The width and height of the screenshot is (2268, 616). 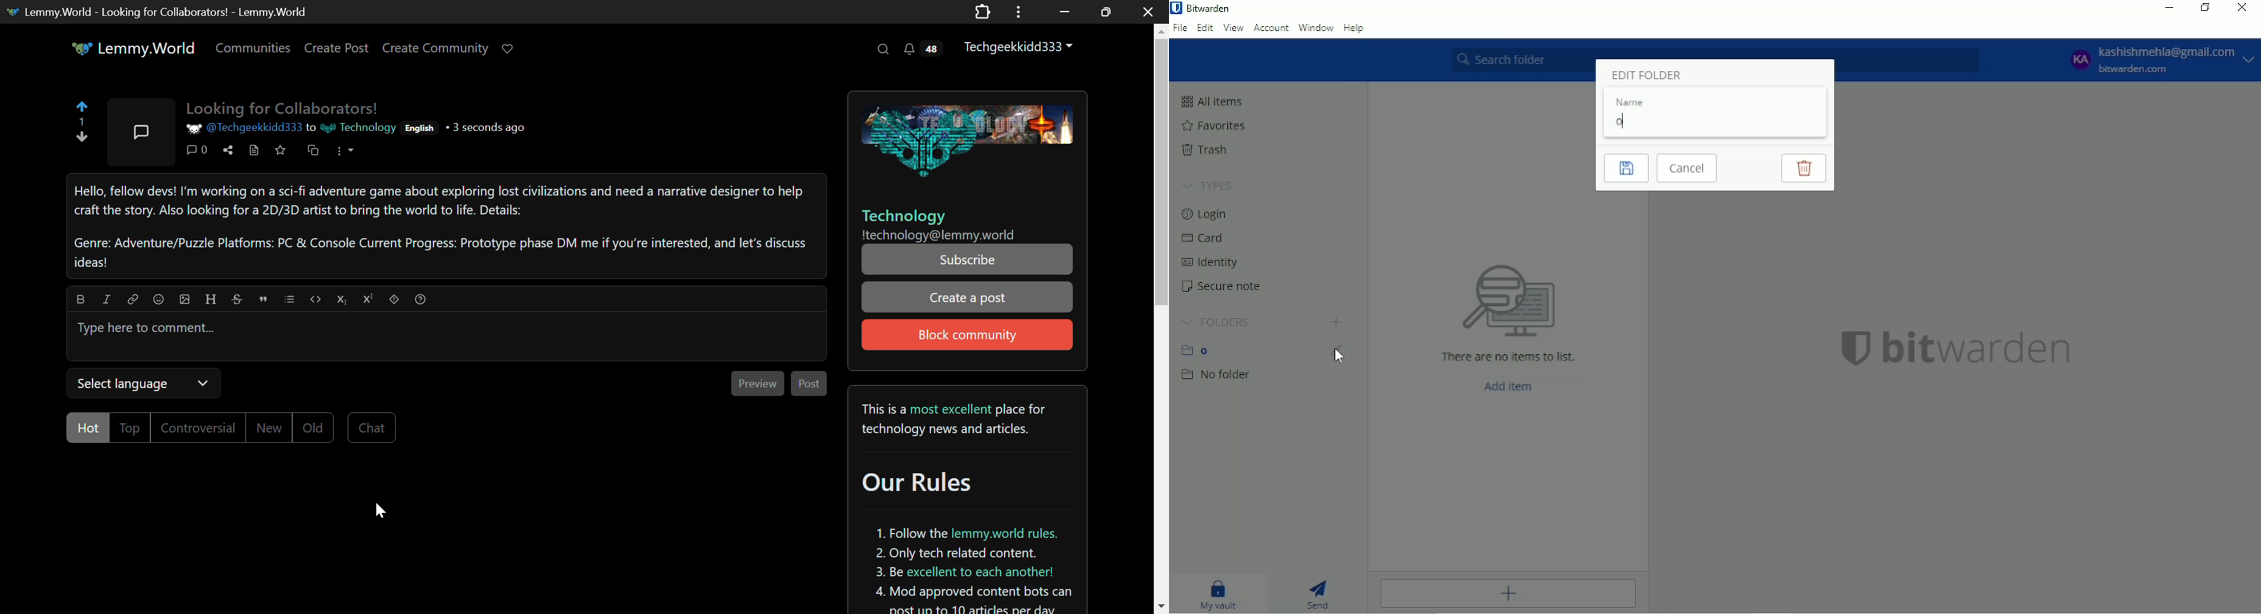 What do you see at coordinates (1211, 101) in the screenshot?
I see `All items` at bounding box center [1211, 101].